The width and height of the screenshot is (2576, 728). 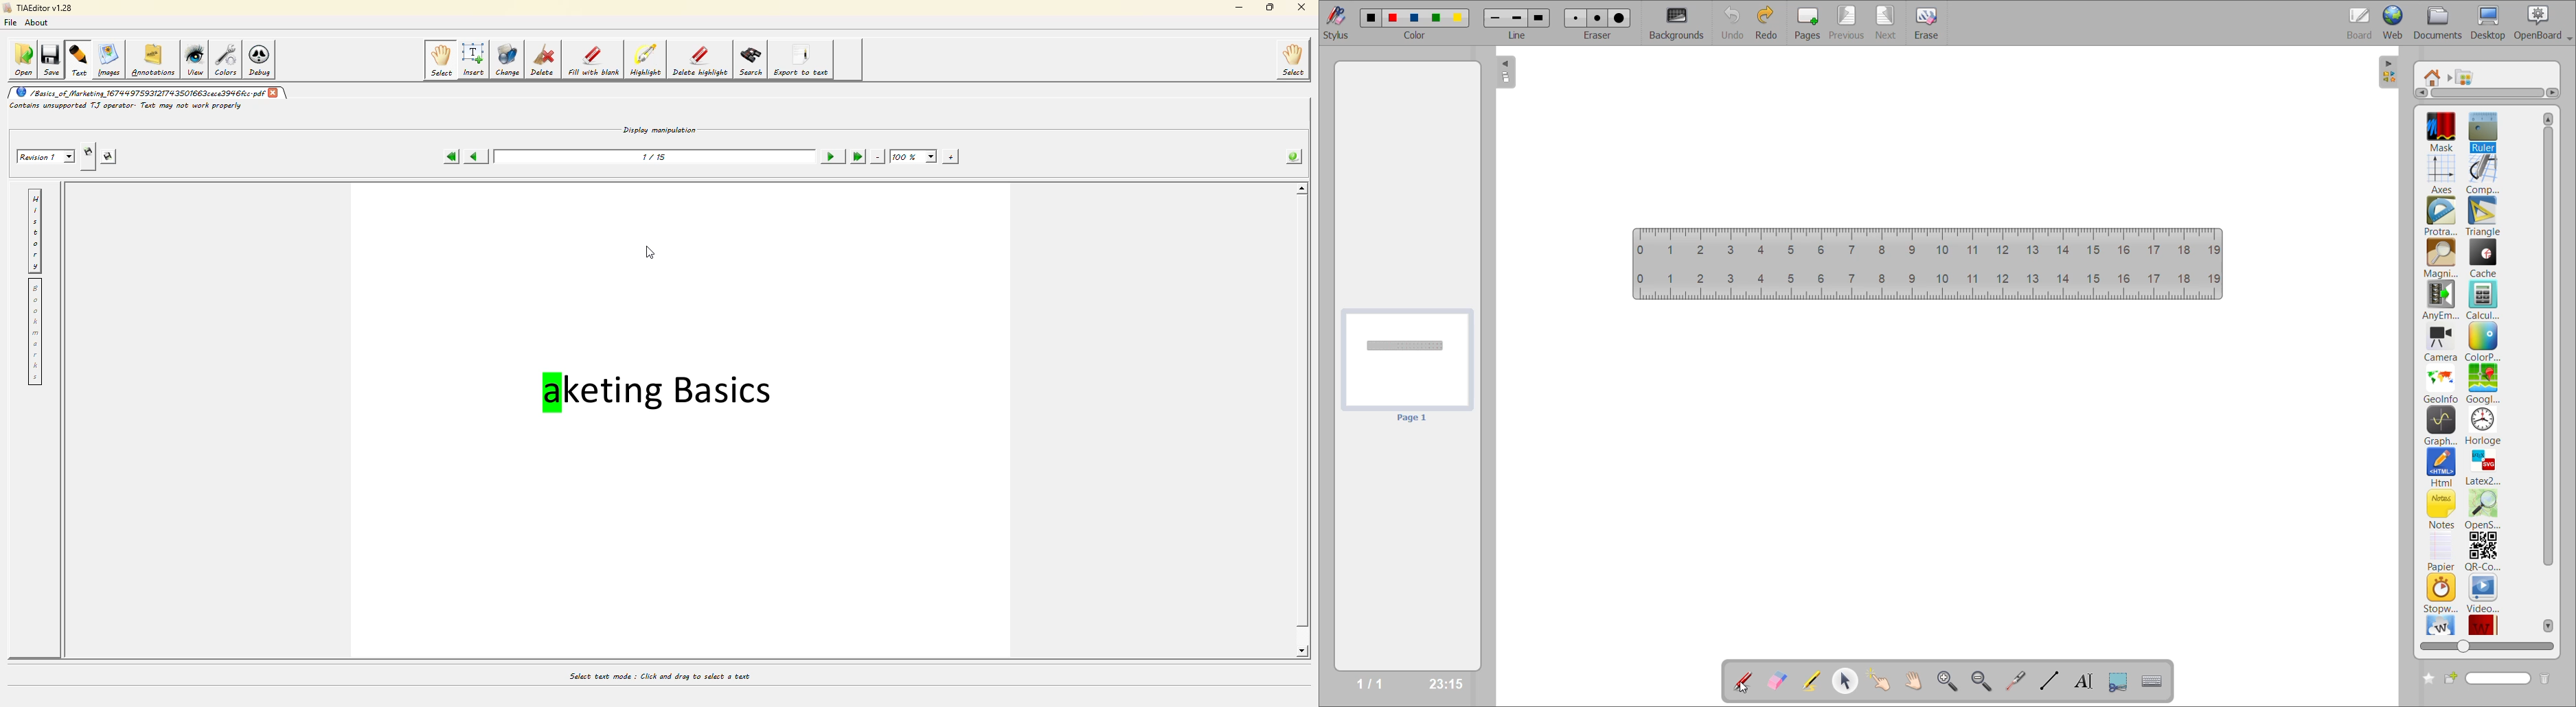 What do you see at coordinates (2154, 681) in the screenshot?
I see `display virtual keyboard` at bounding box center [2154, 681].